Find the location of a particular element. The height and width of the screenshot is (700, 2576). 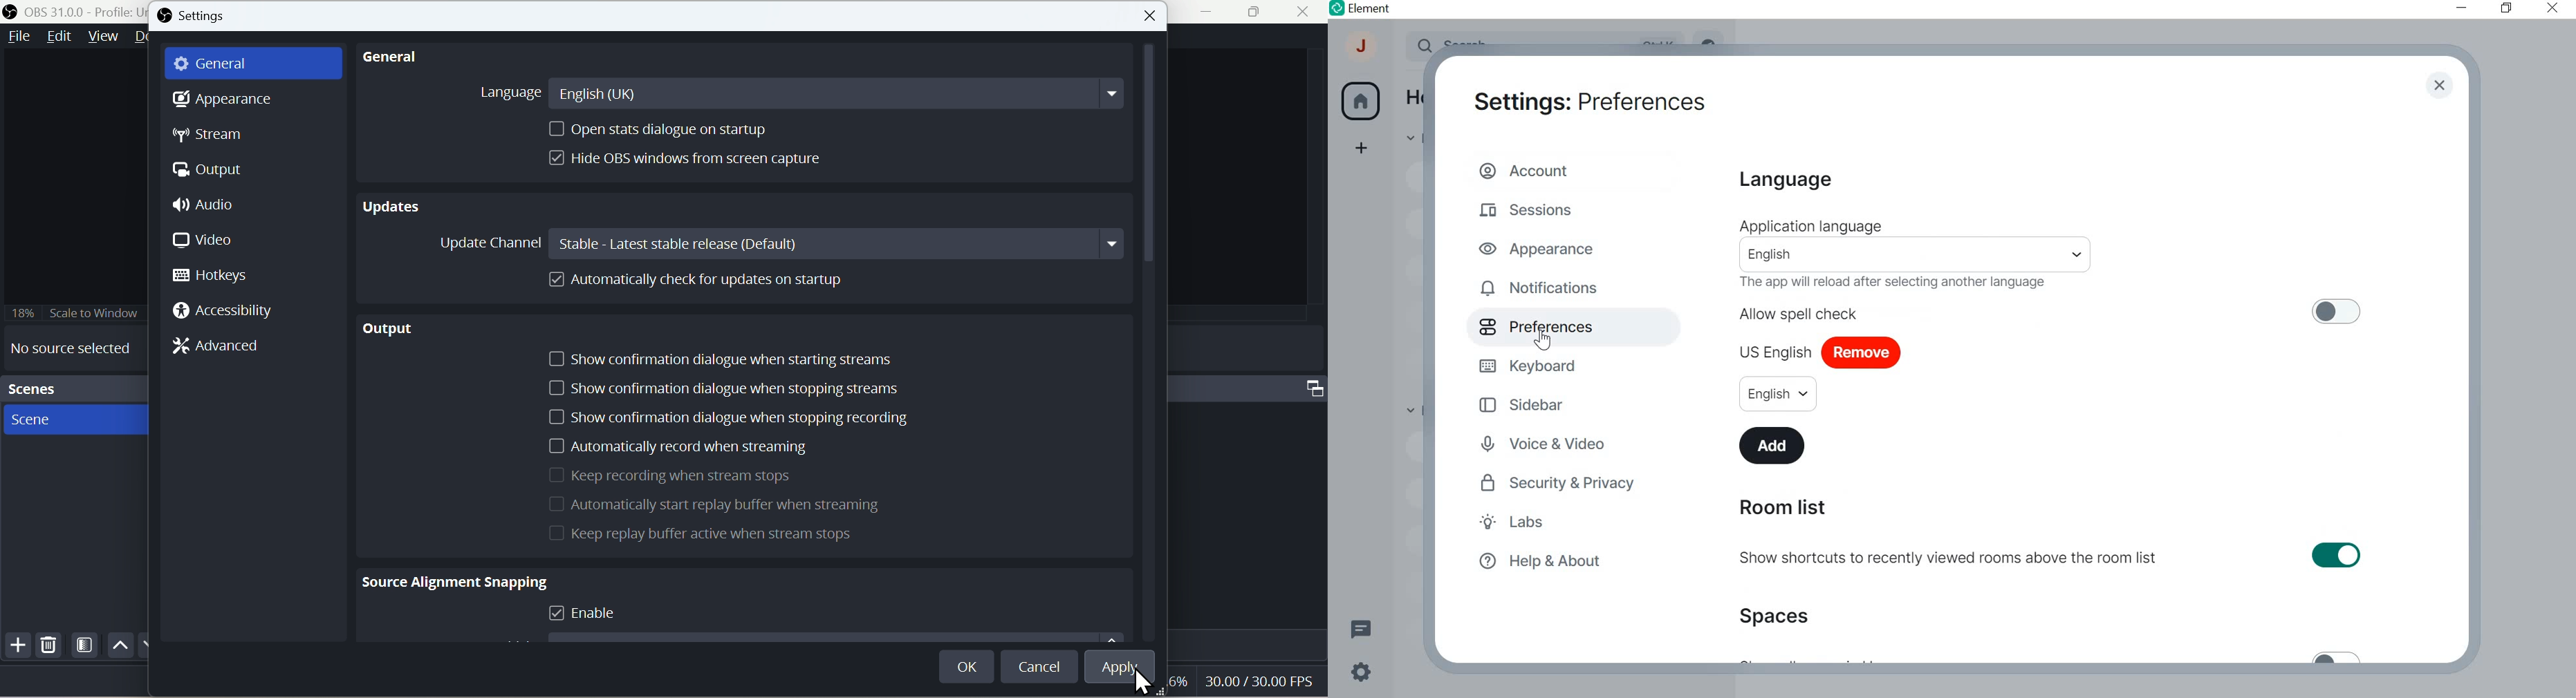

Spaces is located at coordinates (1779, 615).